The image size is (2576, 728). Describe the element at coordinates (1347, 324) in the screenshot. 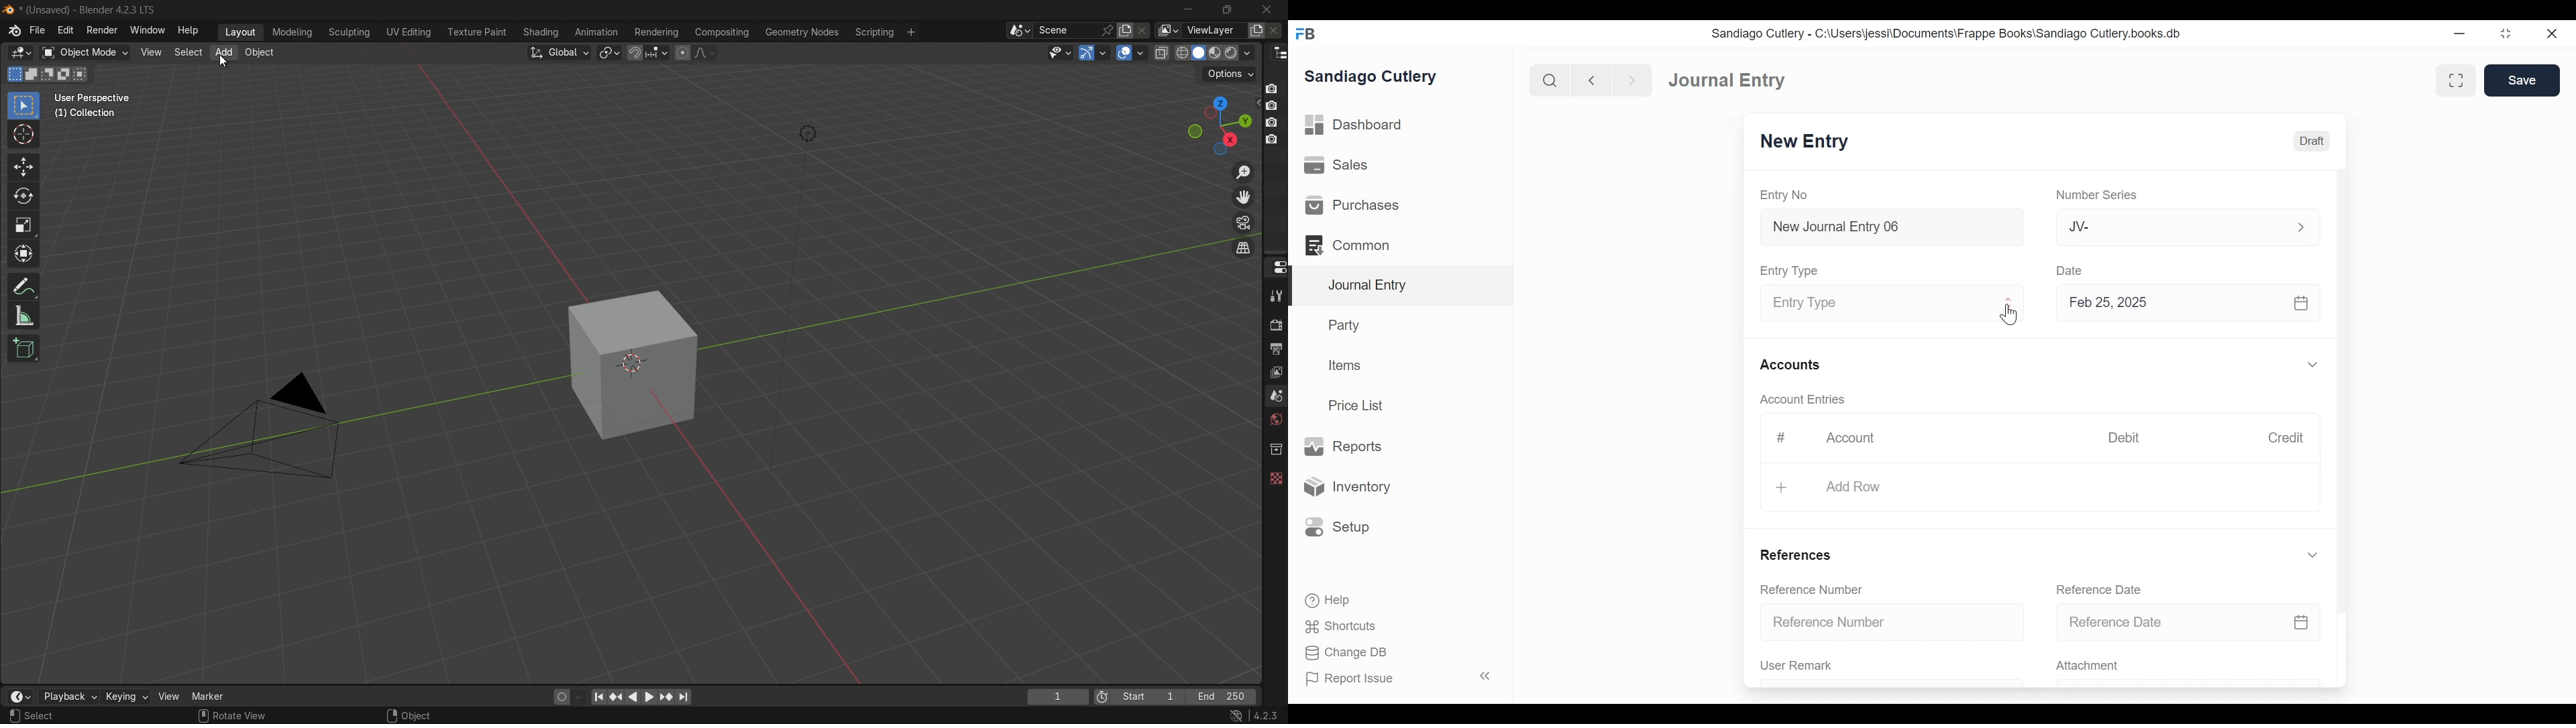

I see `Party` at that location.